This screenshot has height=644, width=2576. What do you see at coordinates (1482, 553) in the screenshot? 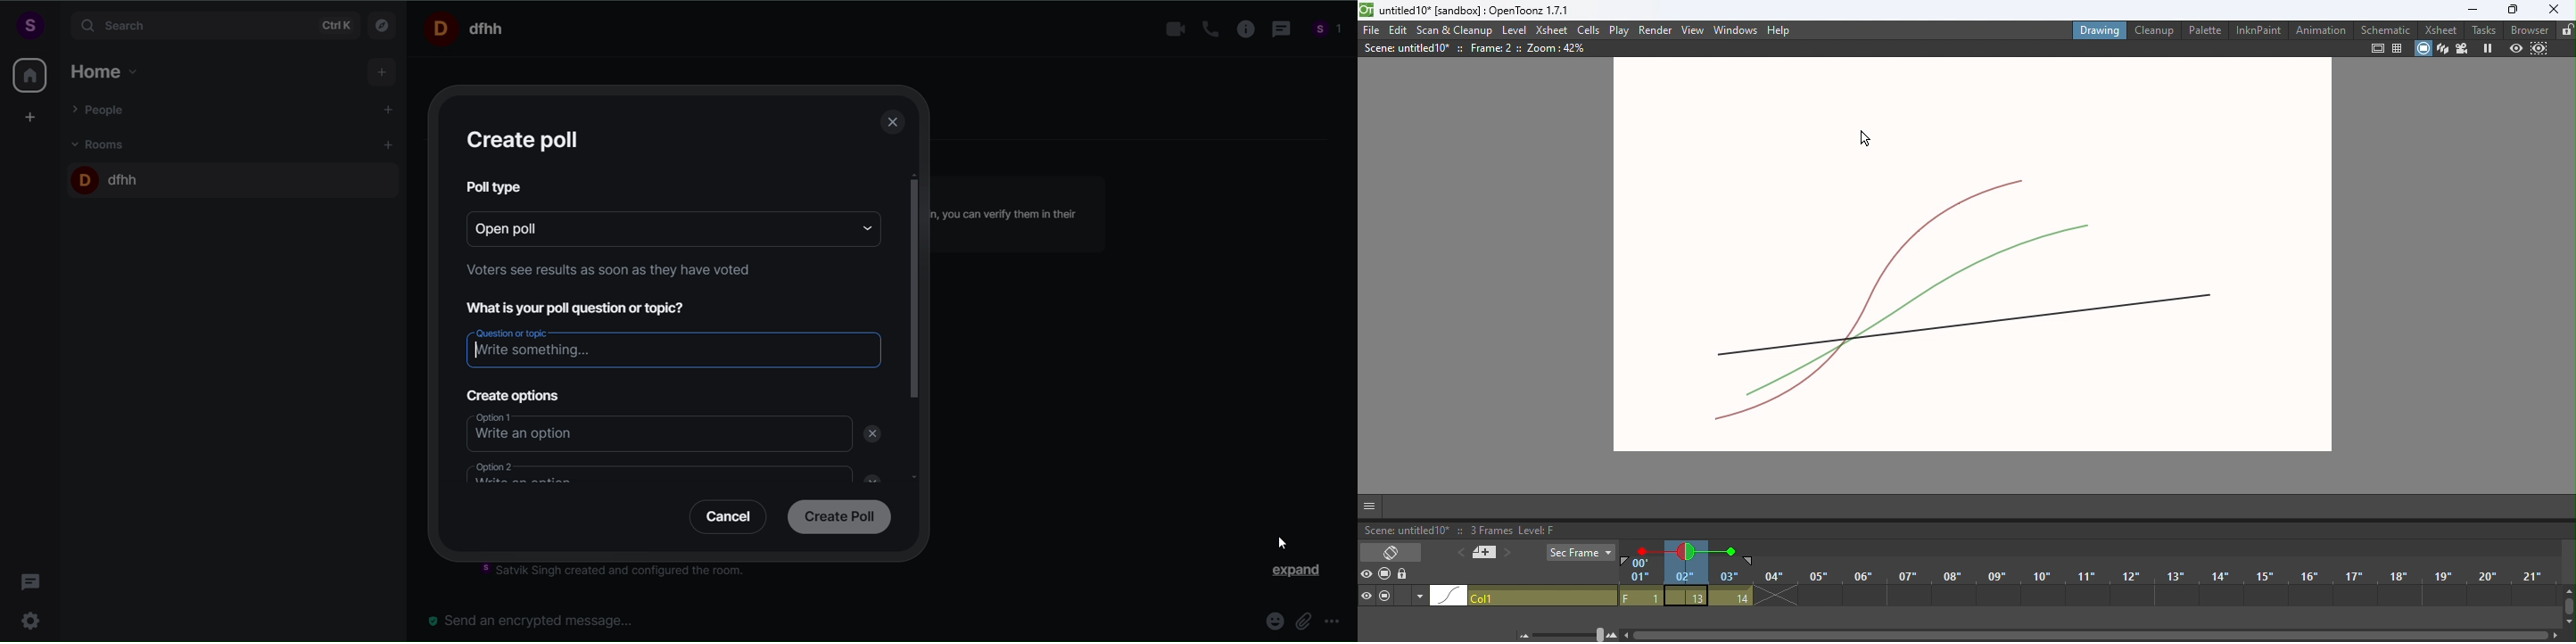
I see `New memo` at bounding box center [1482, 553].